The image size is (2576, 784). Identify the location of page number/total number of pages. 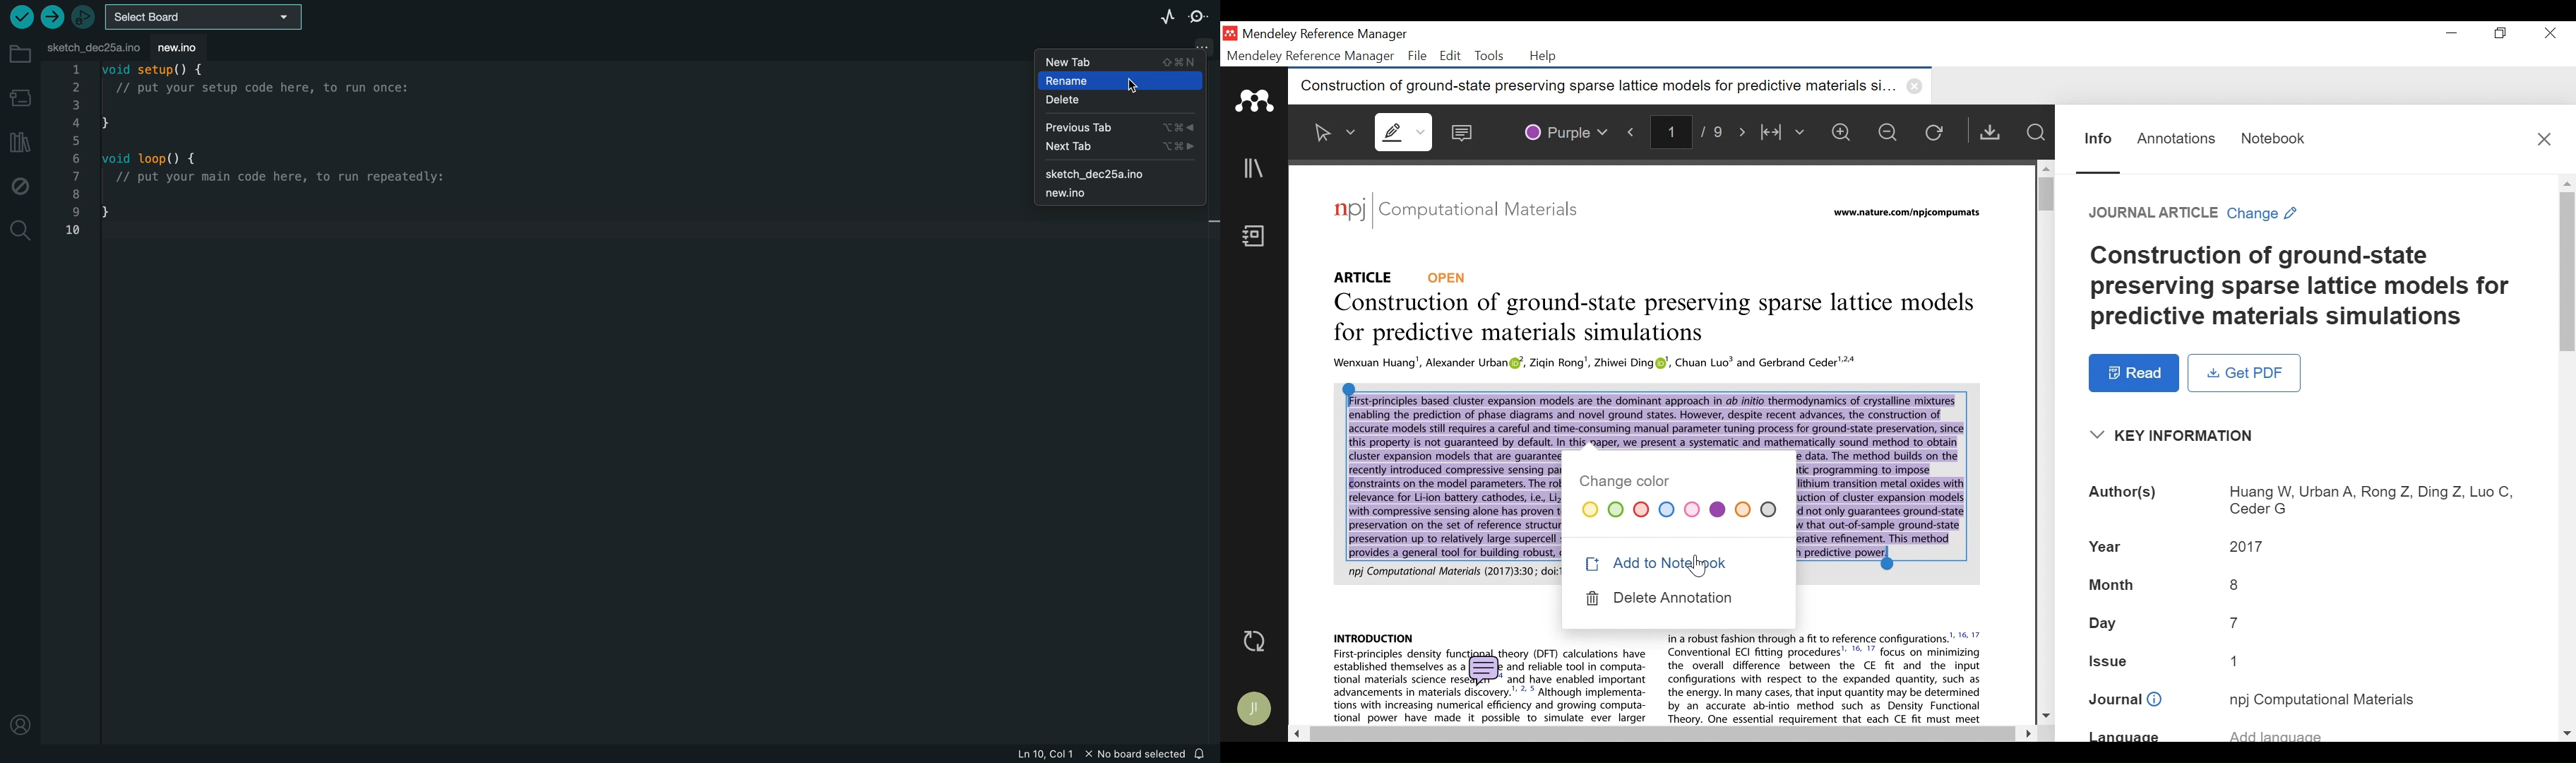
(1692, 131).